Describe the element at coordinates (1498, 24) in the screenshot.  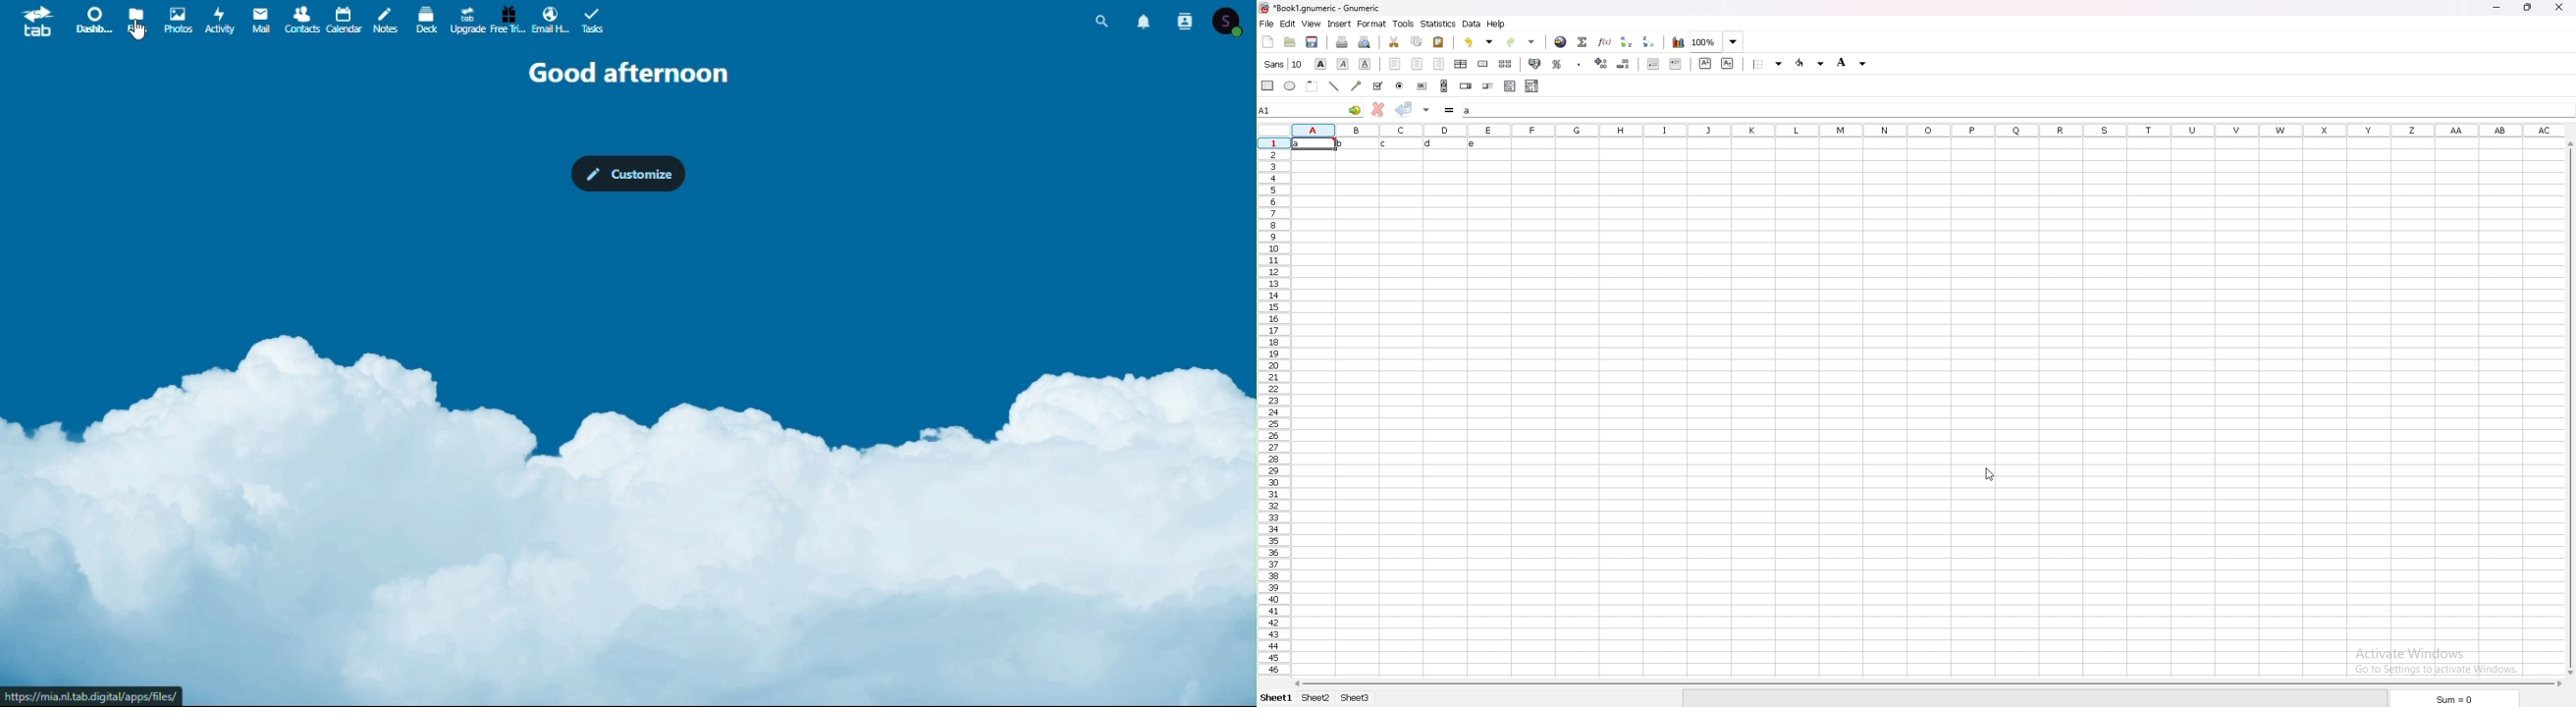
I see `help` at that location.